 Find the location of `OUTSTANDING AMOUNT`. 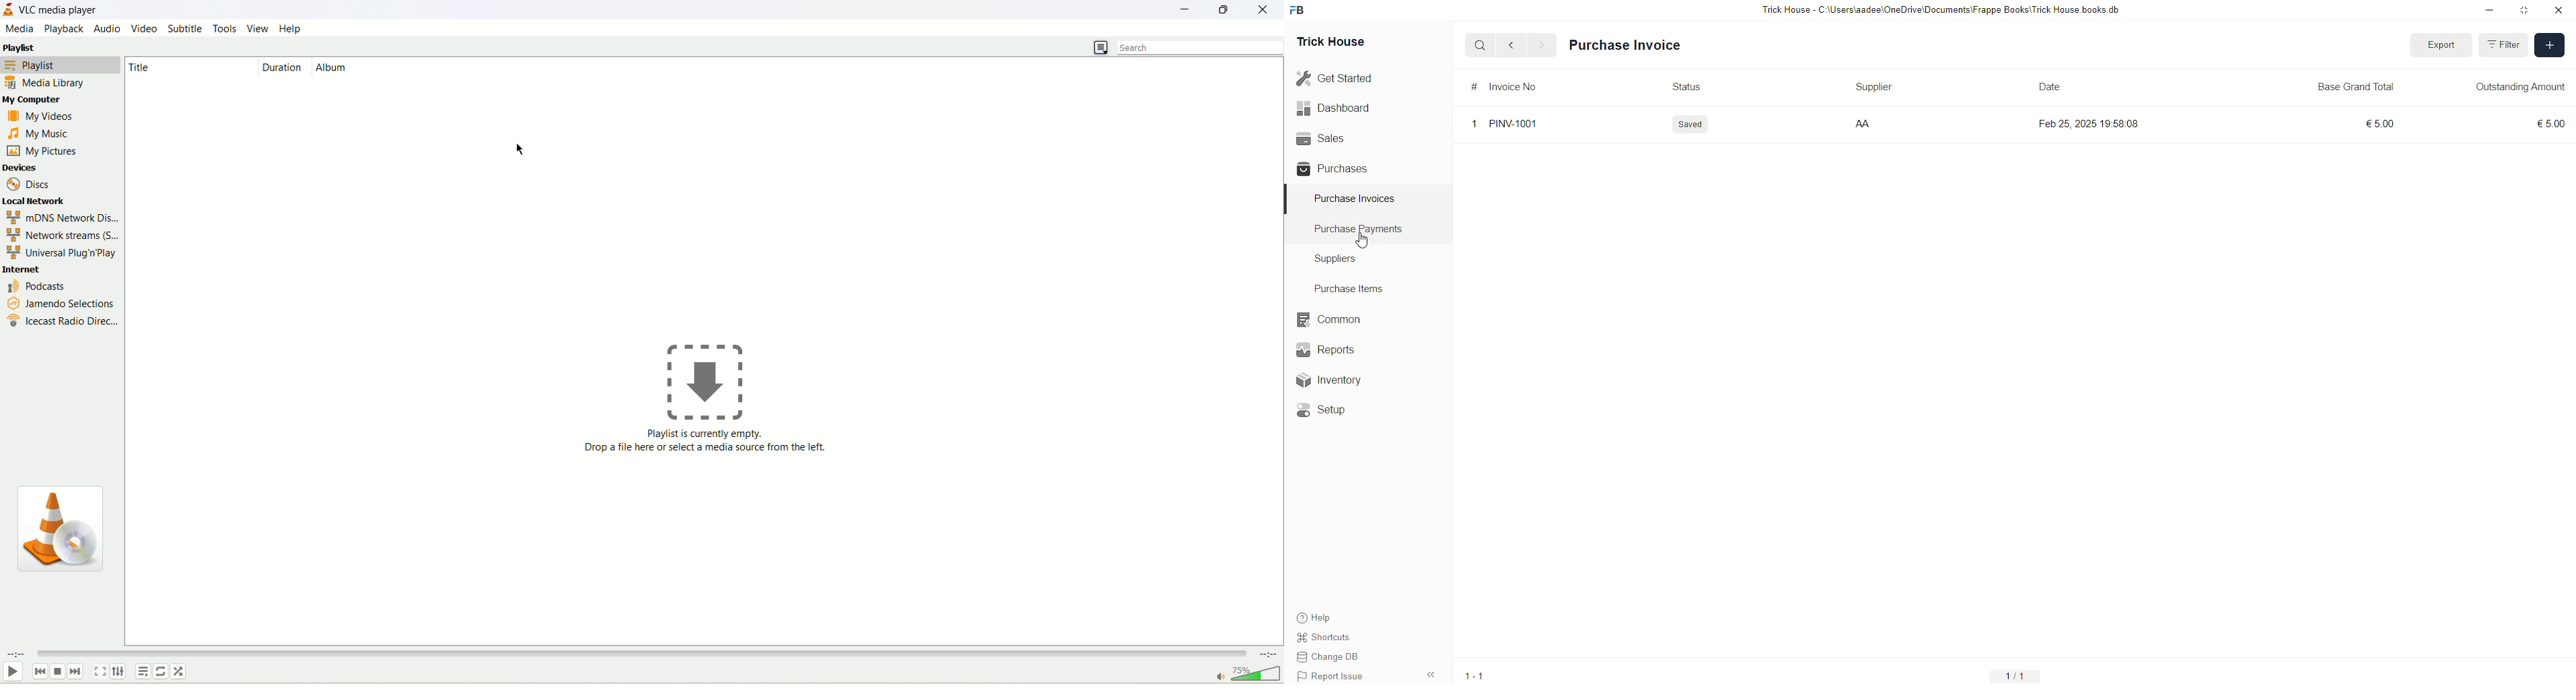

OUTSTANDING AMOUNT is located at coordinates (2517, 84).